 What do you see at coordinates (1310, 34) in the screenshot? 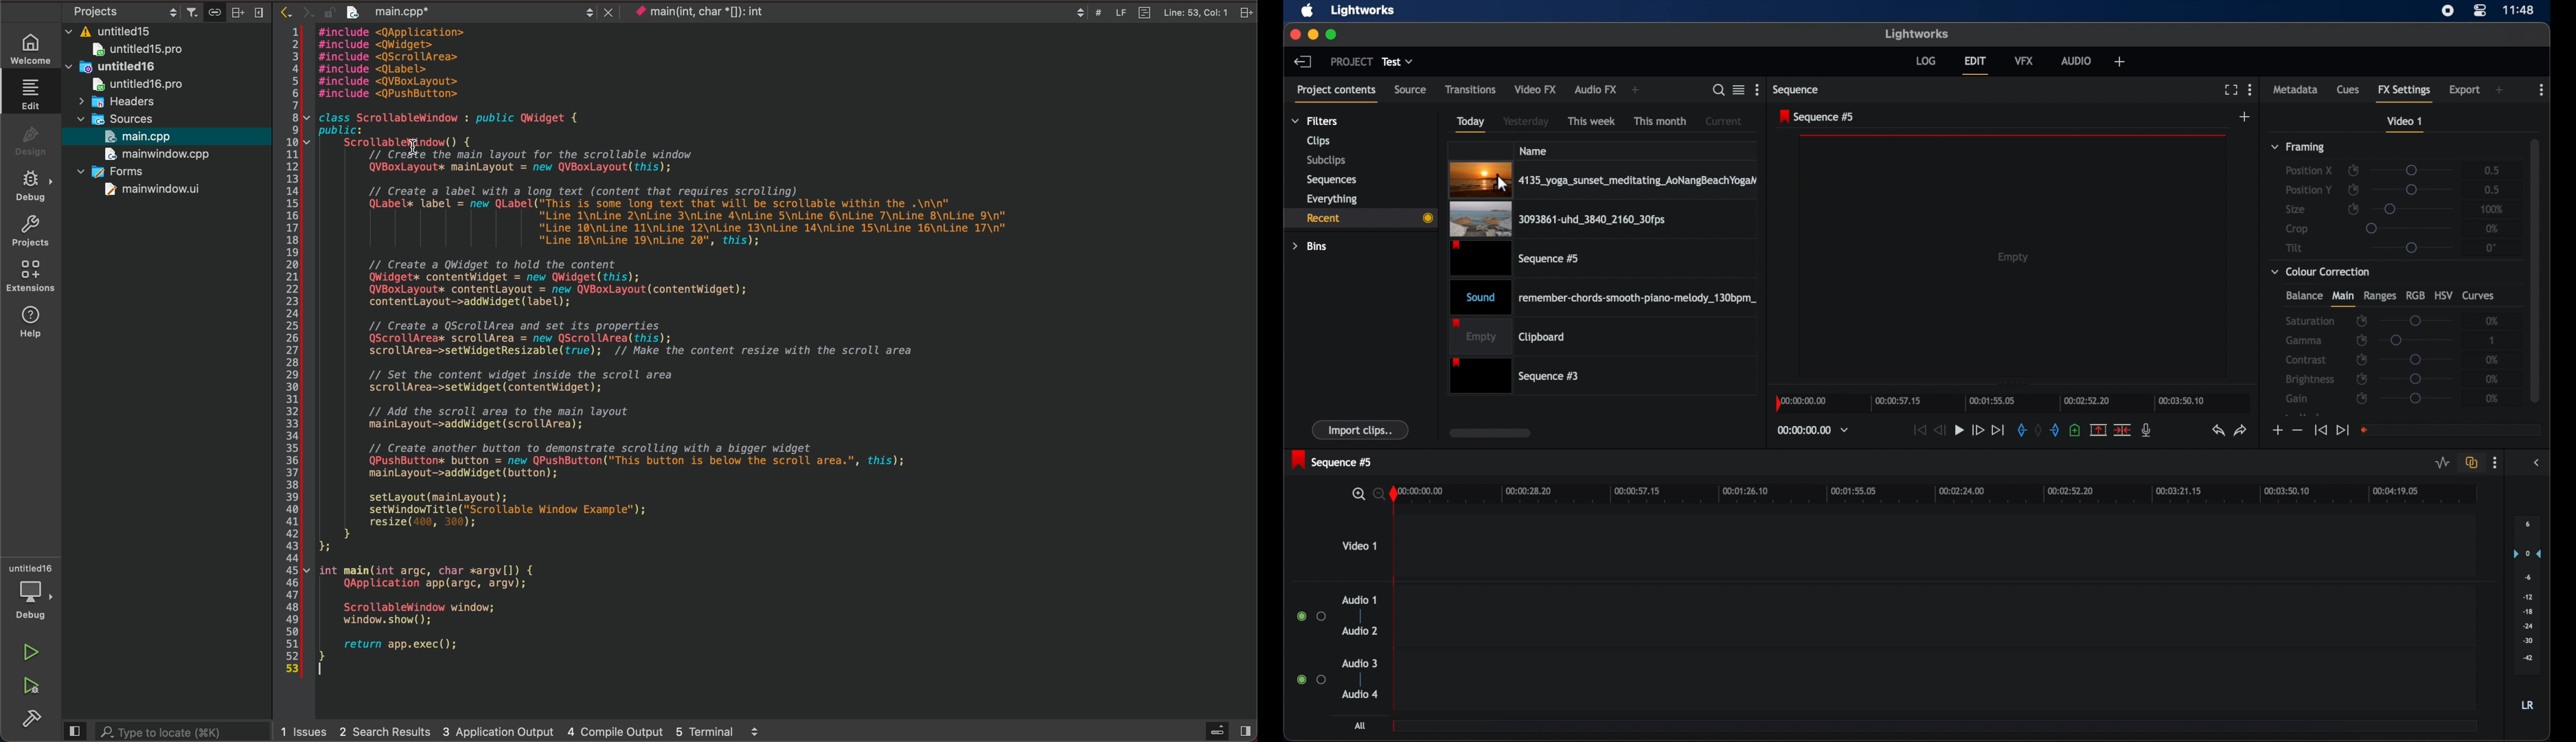
I see `minimize` at bounding box center [1310, 34].